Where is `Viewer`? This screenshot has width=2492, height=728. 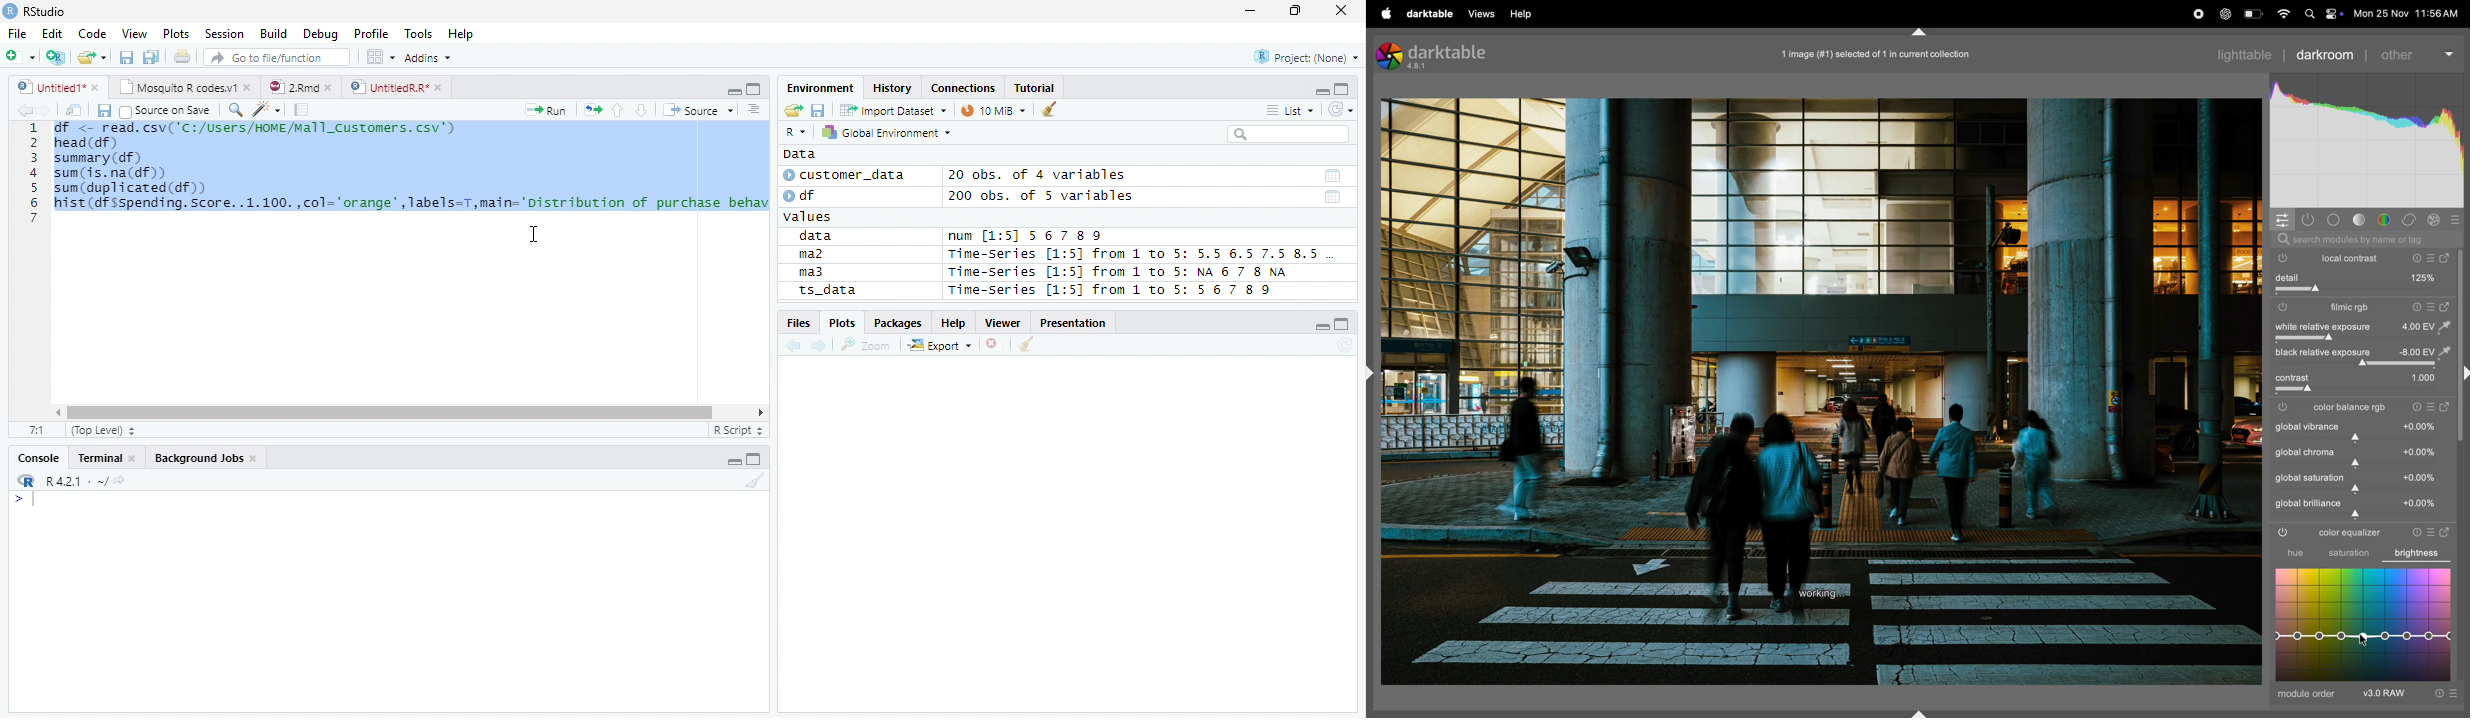 Viewer is located at coordinates (1006, 323).